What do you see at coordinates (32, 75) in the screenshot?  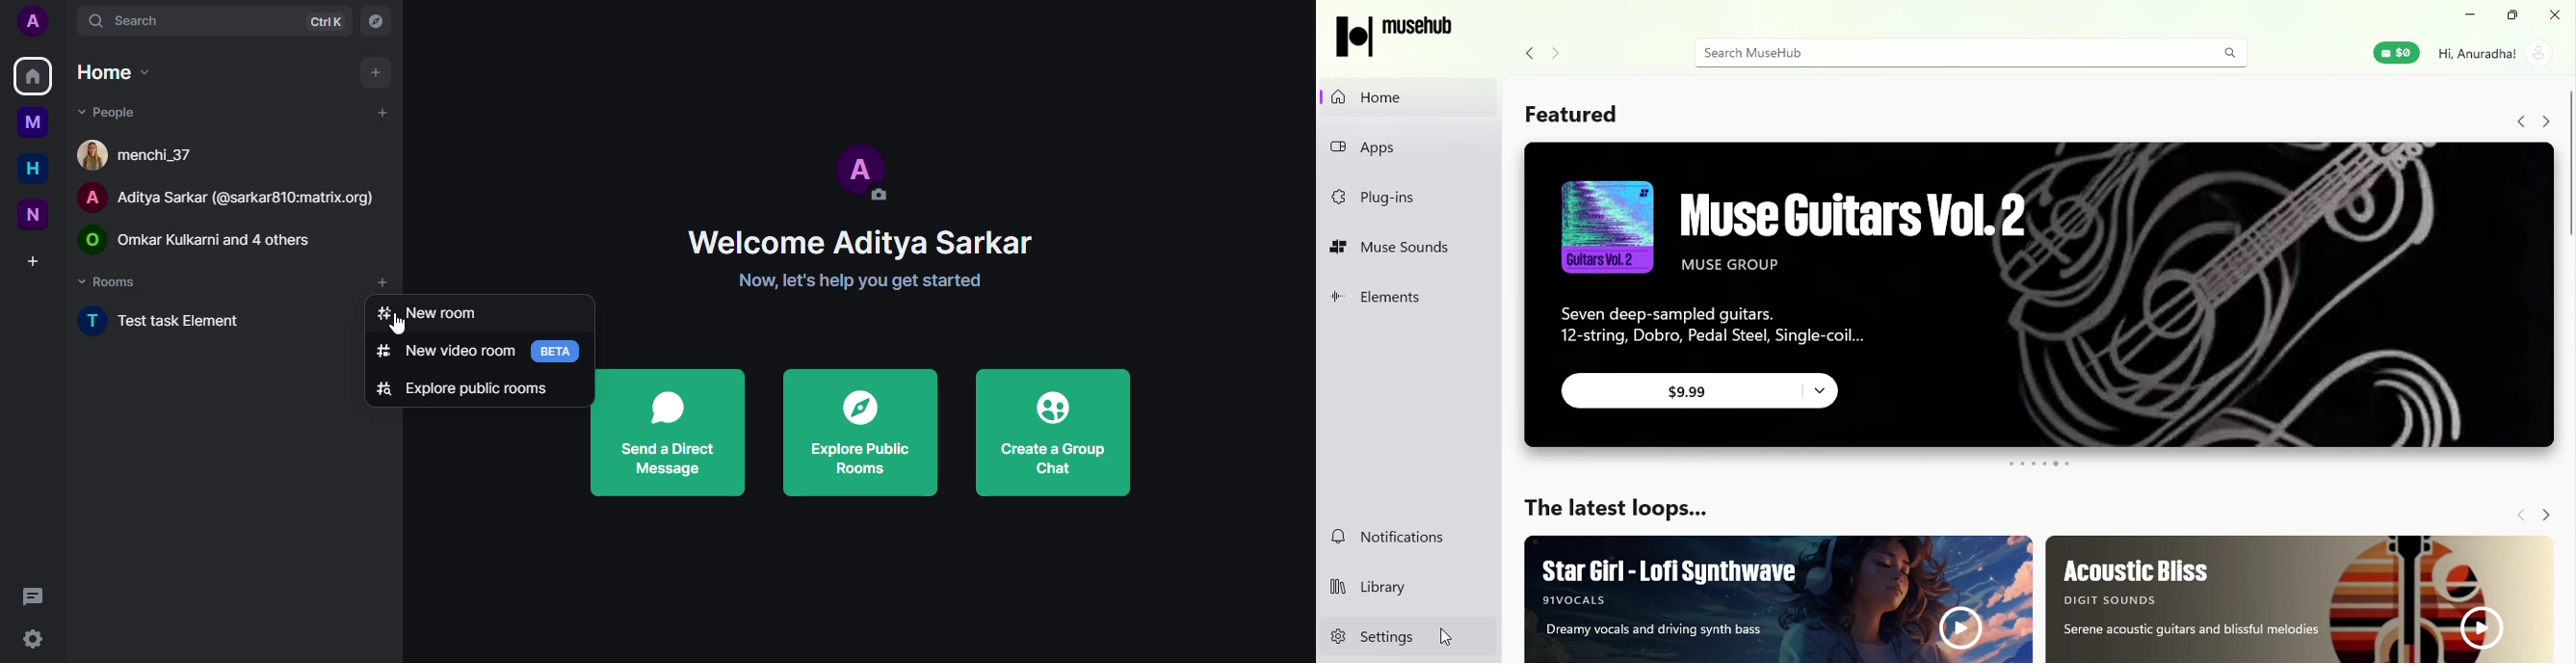 I see `home` at bounding box center [32, 75].